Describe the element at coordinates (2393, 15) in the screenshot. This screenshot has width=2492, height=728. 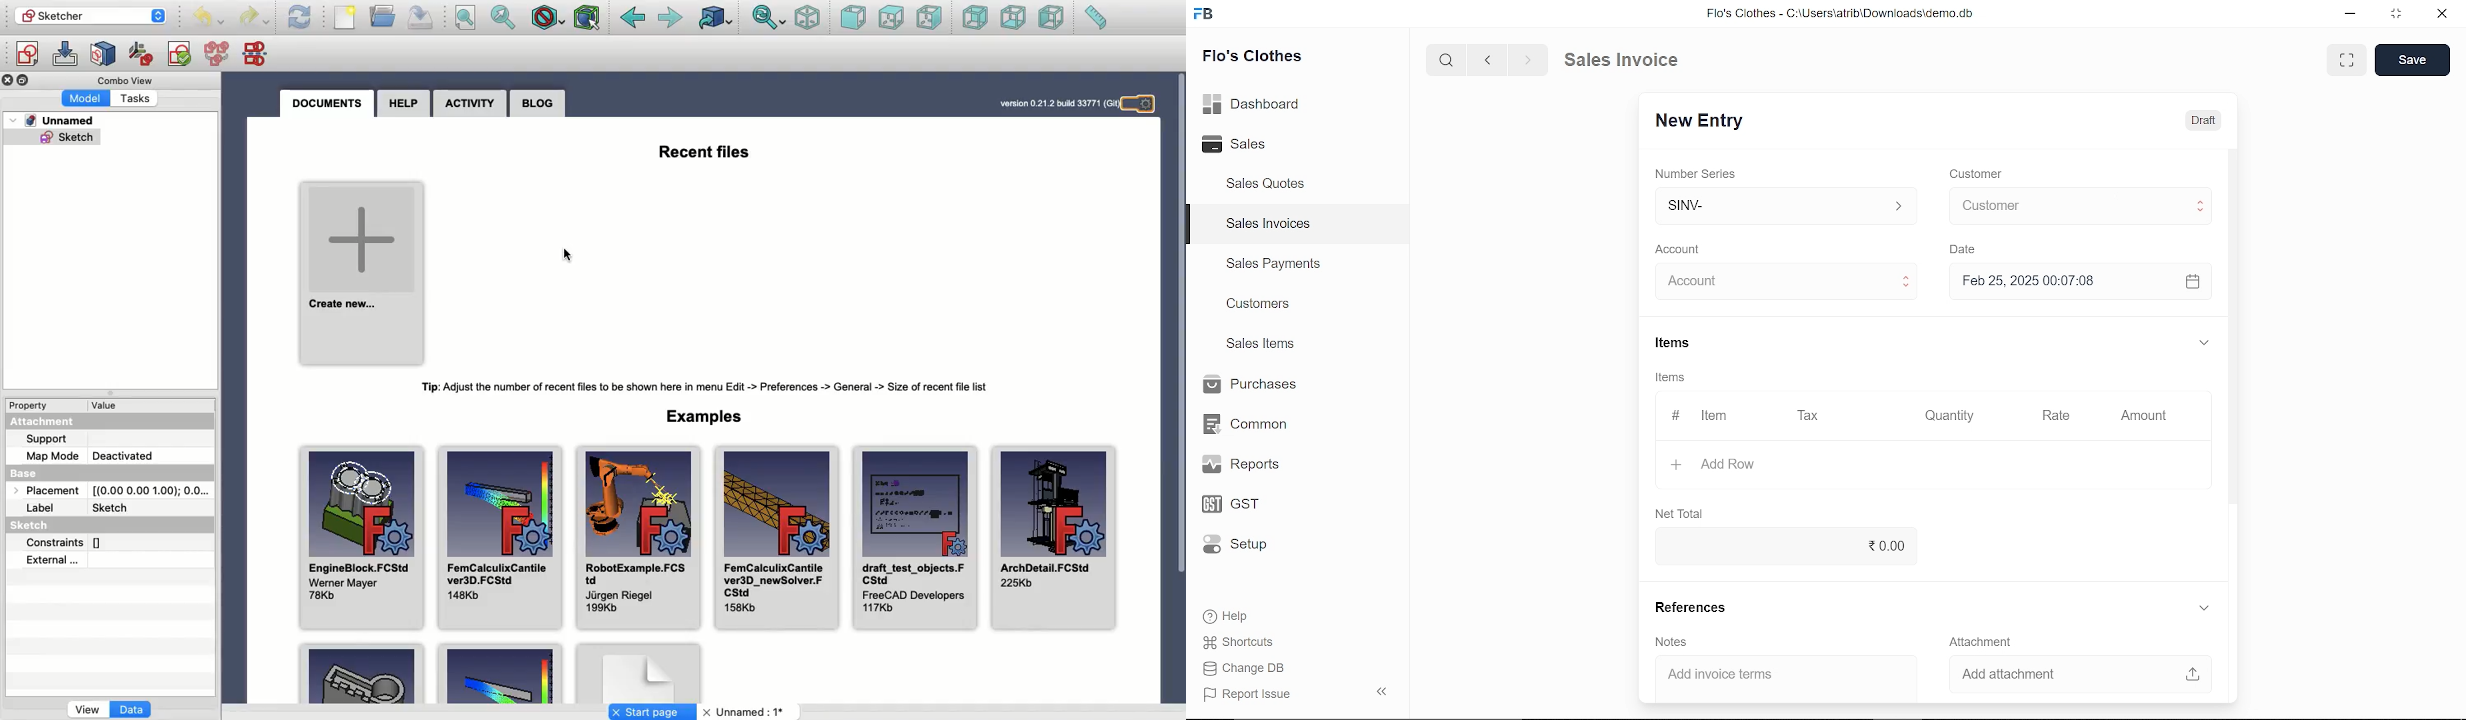
I see `restore down` at that location.